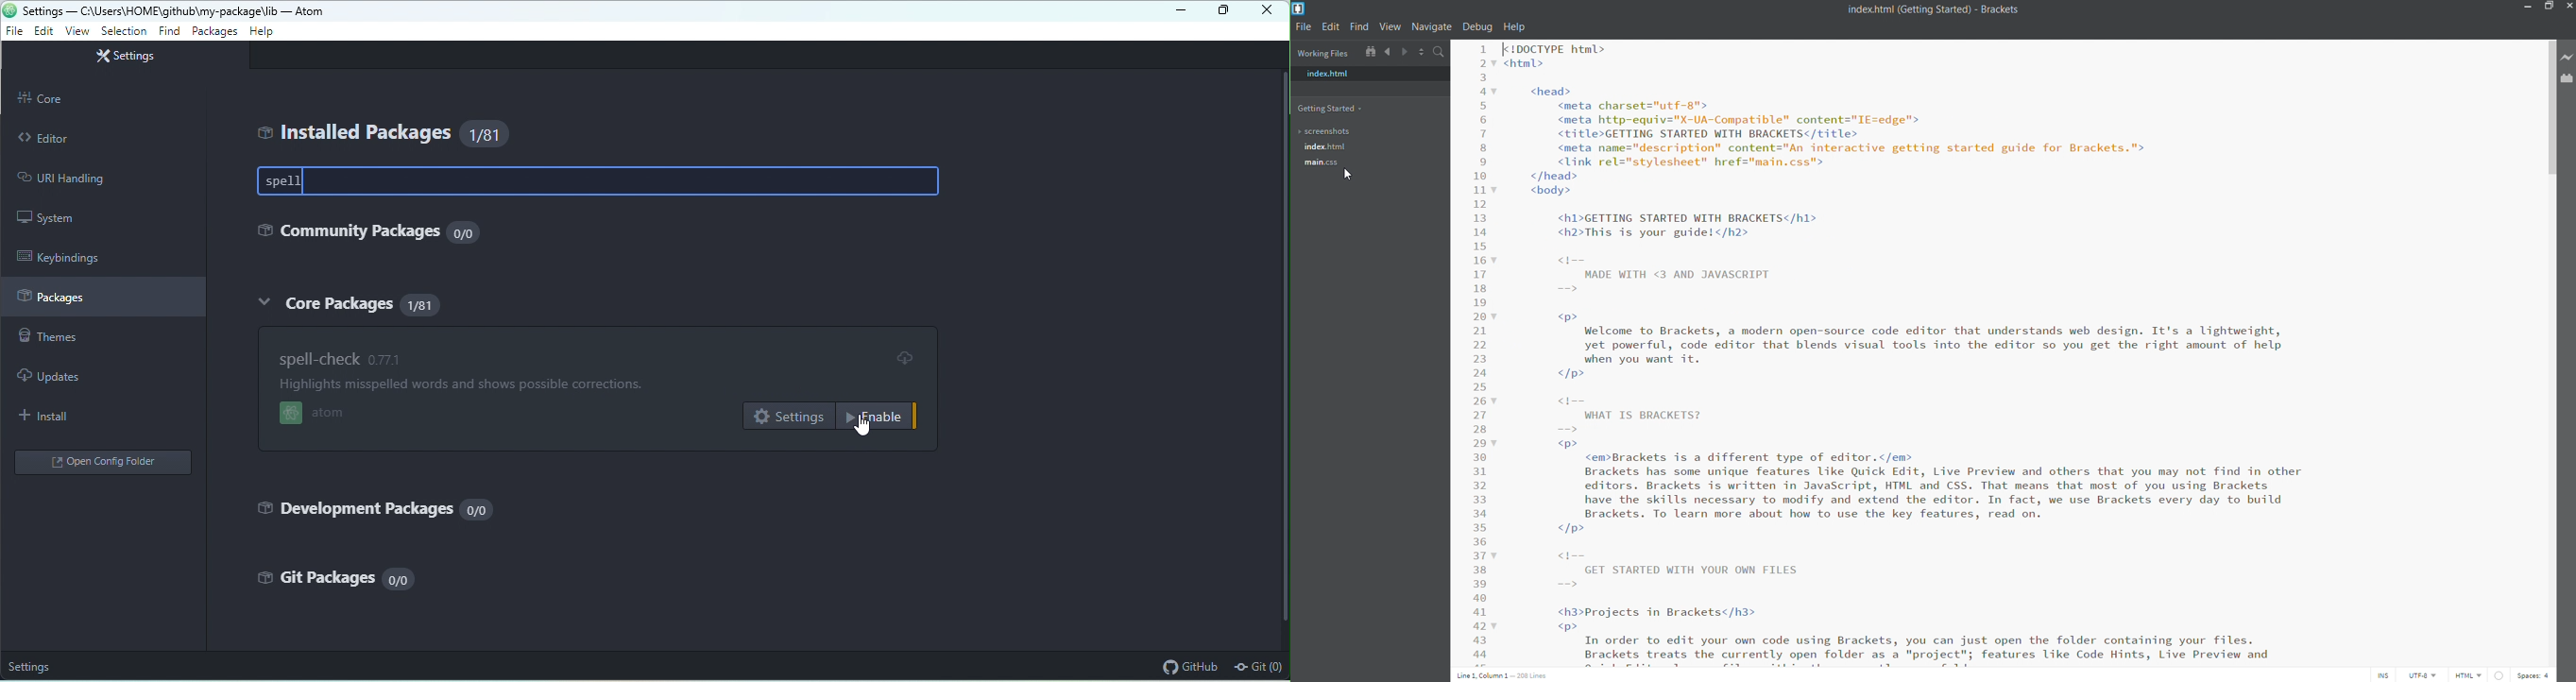  Describe the element at coordinates (1176, 12) in the screenshot. I see `minimize` at that location.